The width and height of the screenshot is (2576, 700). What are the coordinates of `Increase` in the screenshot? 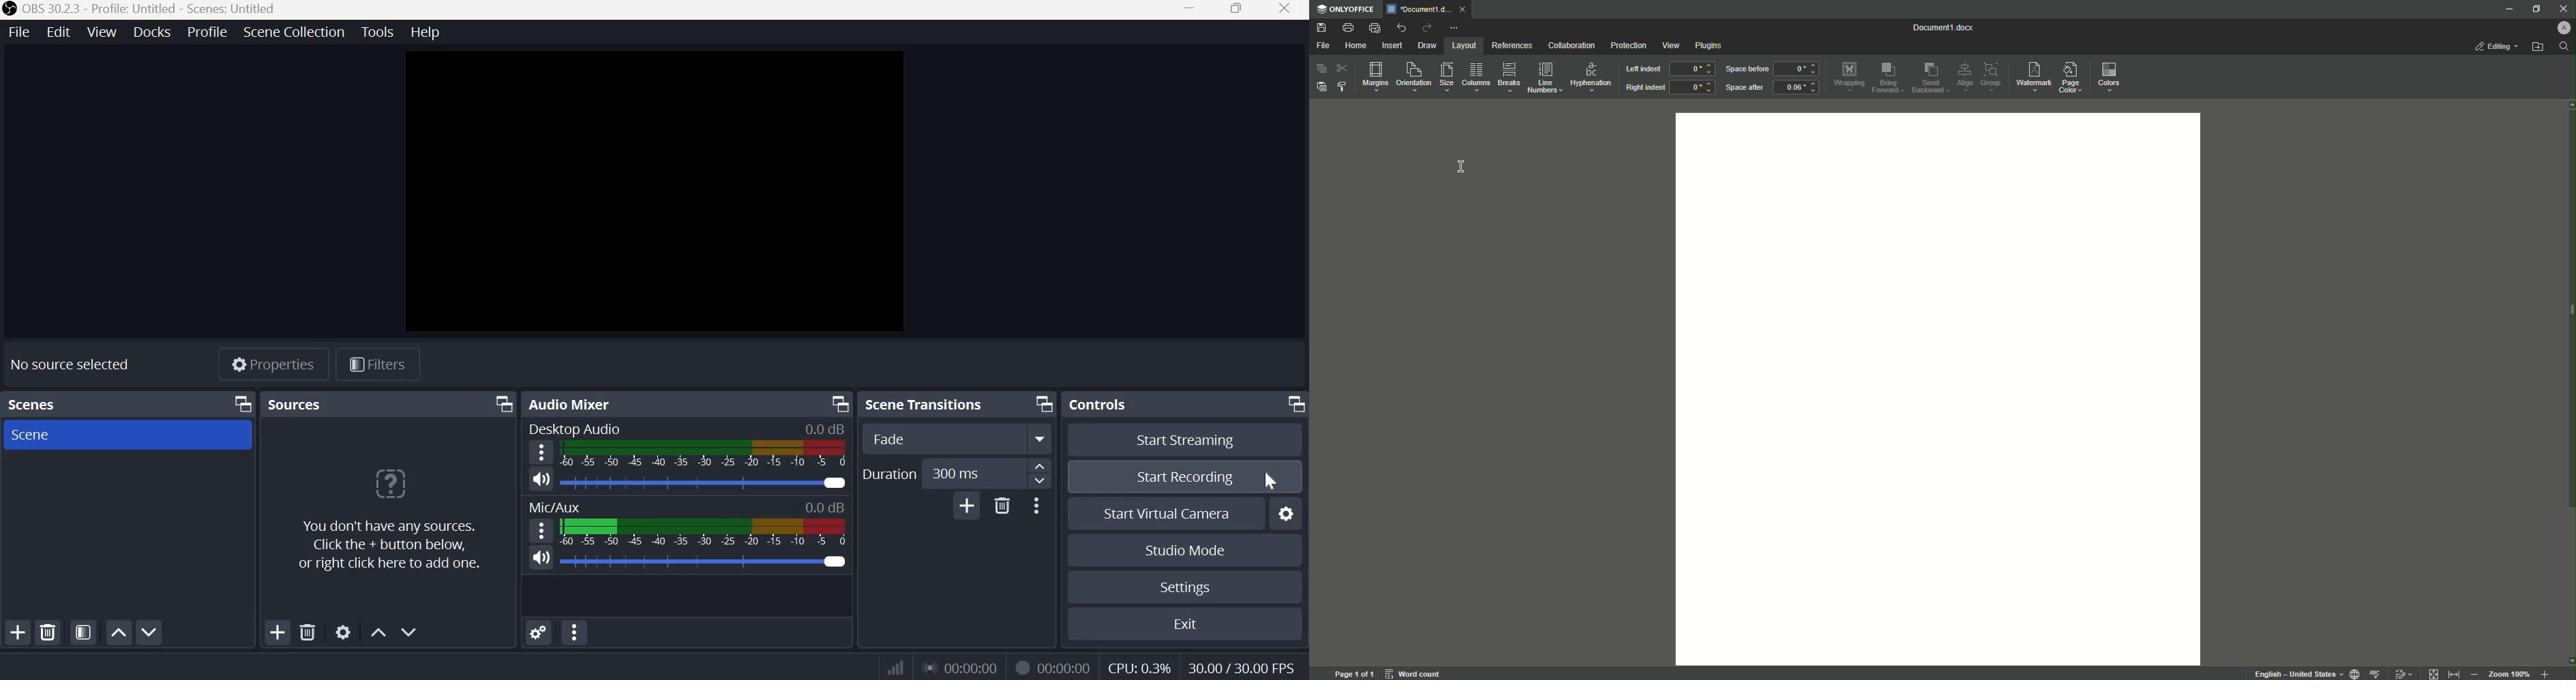 It's located at (1042, 465).